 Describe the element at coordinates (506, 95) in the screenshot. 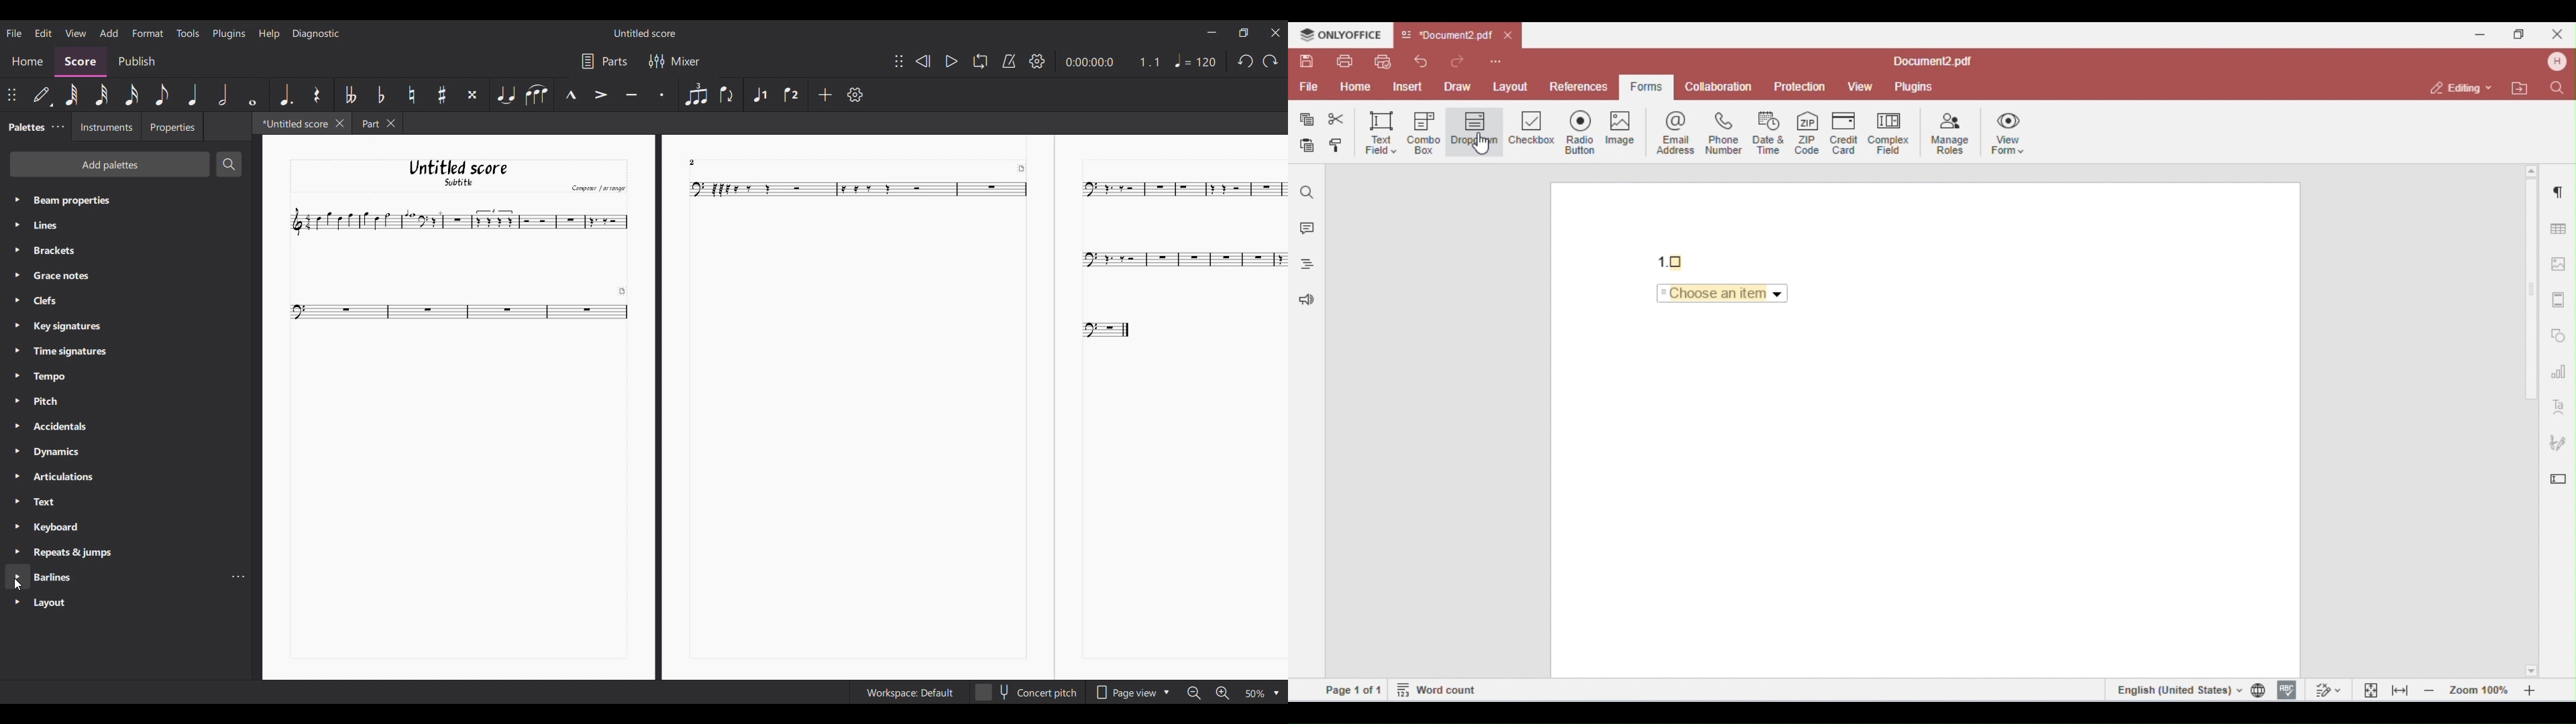

I see `Tie` at that location.